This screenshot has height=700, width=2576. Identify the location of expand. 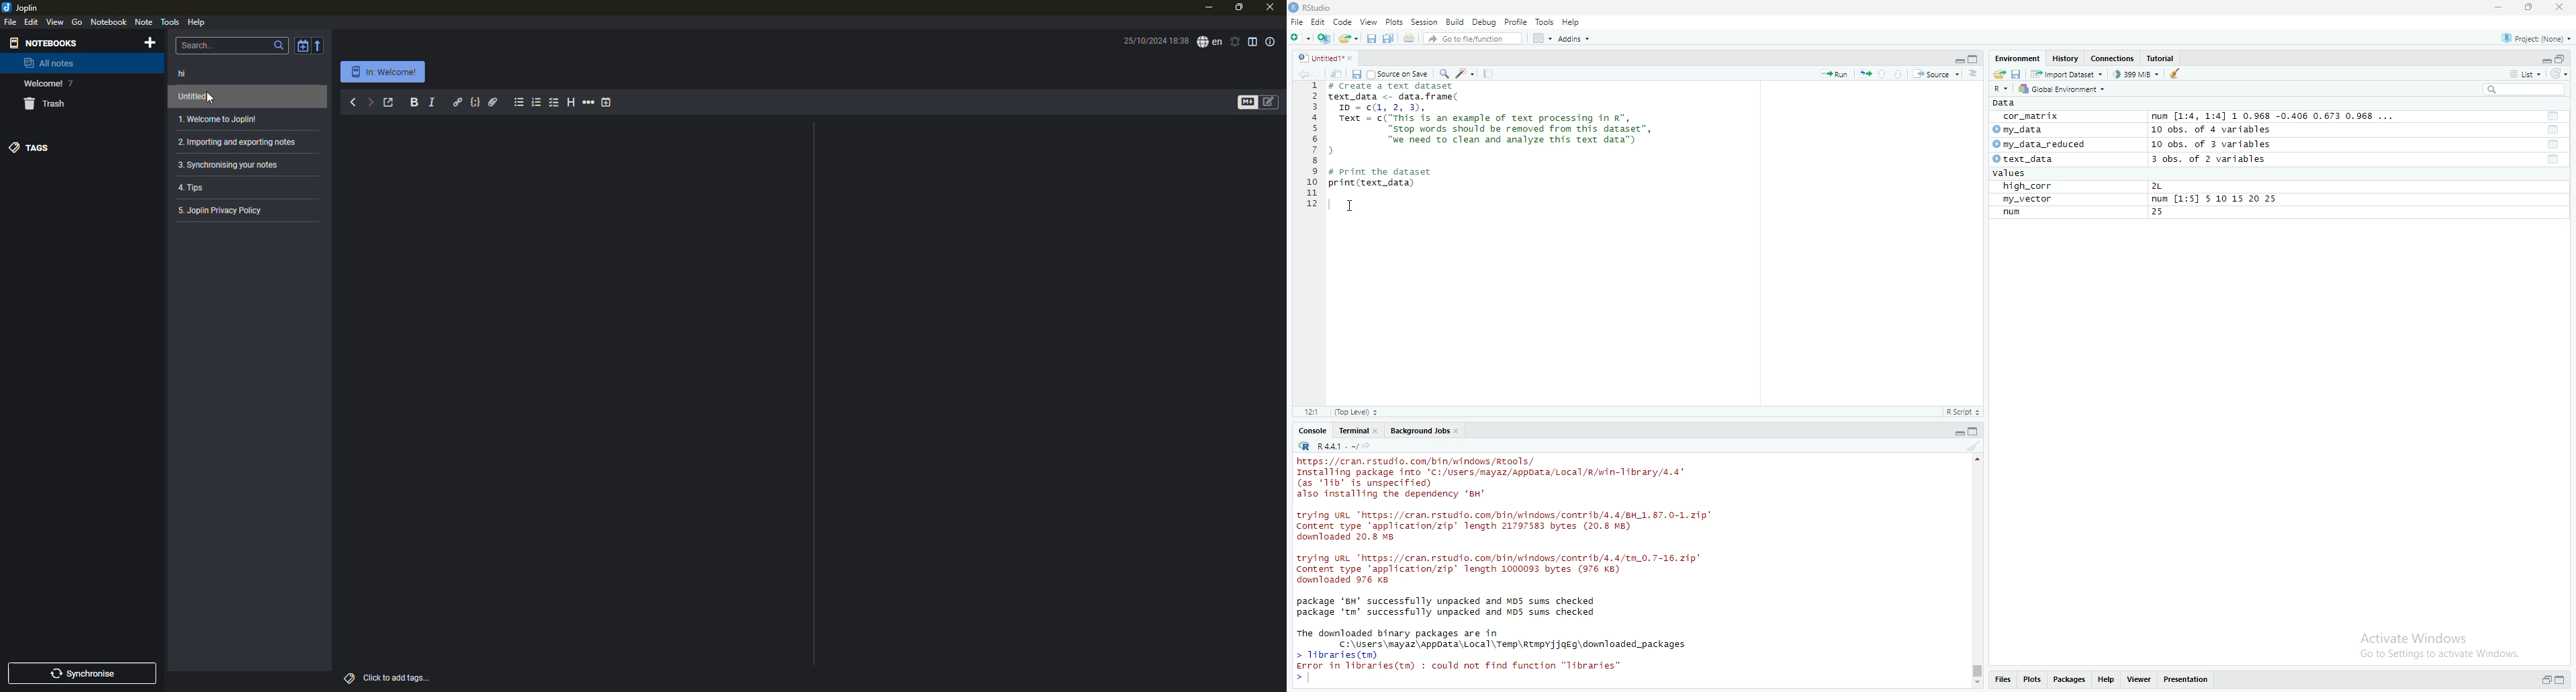
(1958, 433).